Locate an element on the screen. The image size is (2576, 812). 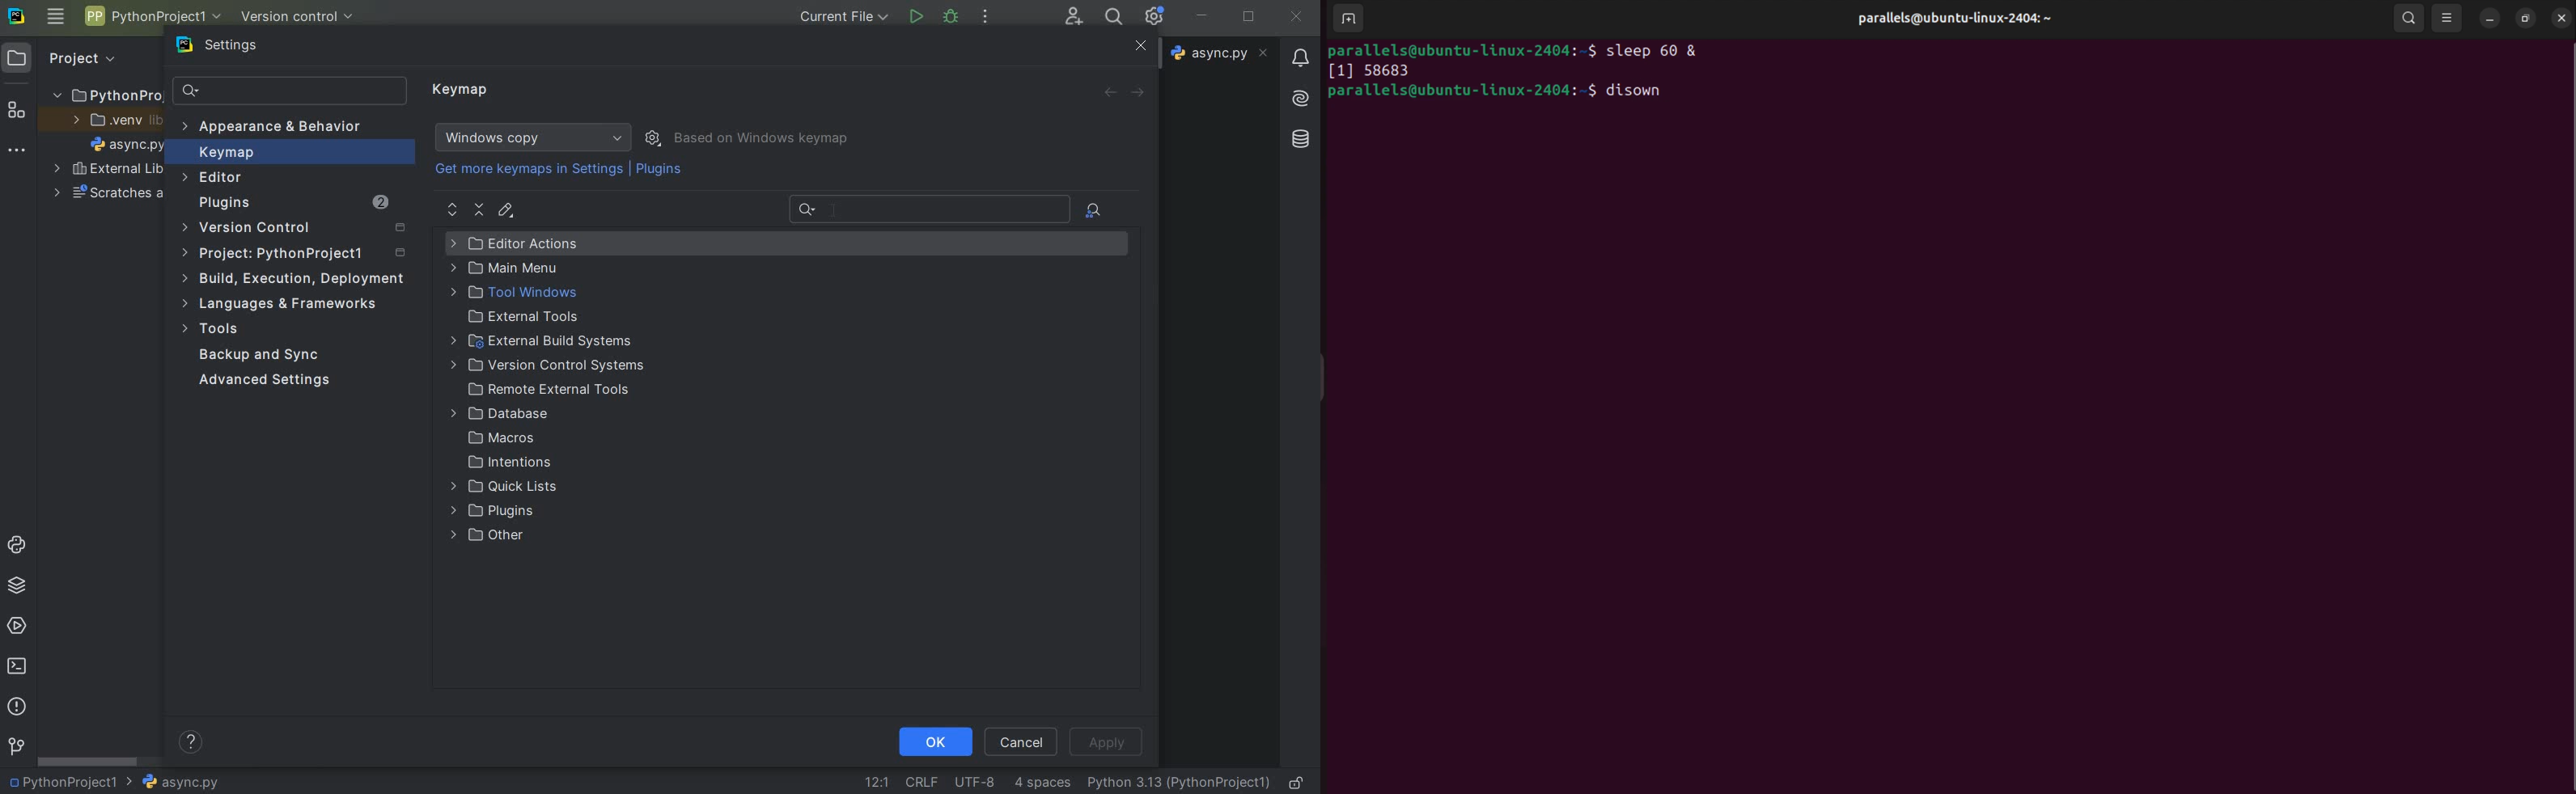
Project is located at coordinates (80, 57).